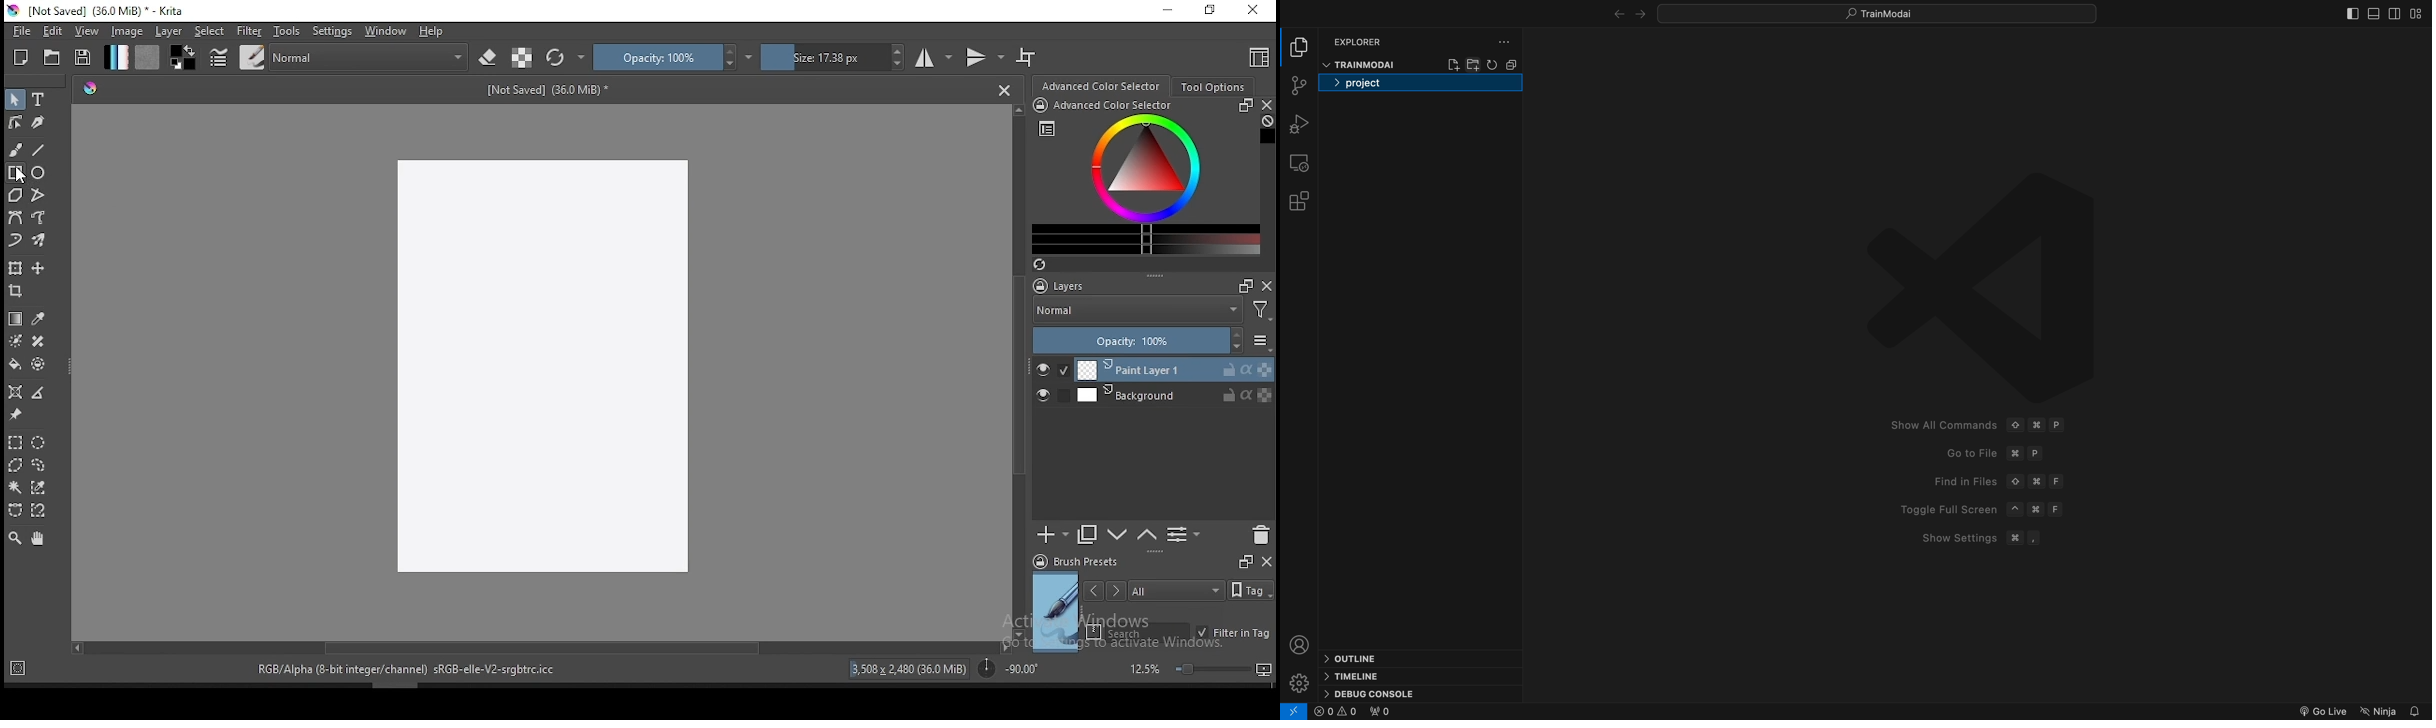 The height and width of the screenshot is (728, 2436). Describe the element at coordinates (217, 57) in the screenshot. I see `brush settings` at that location.